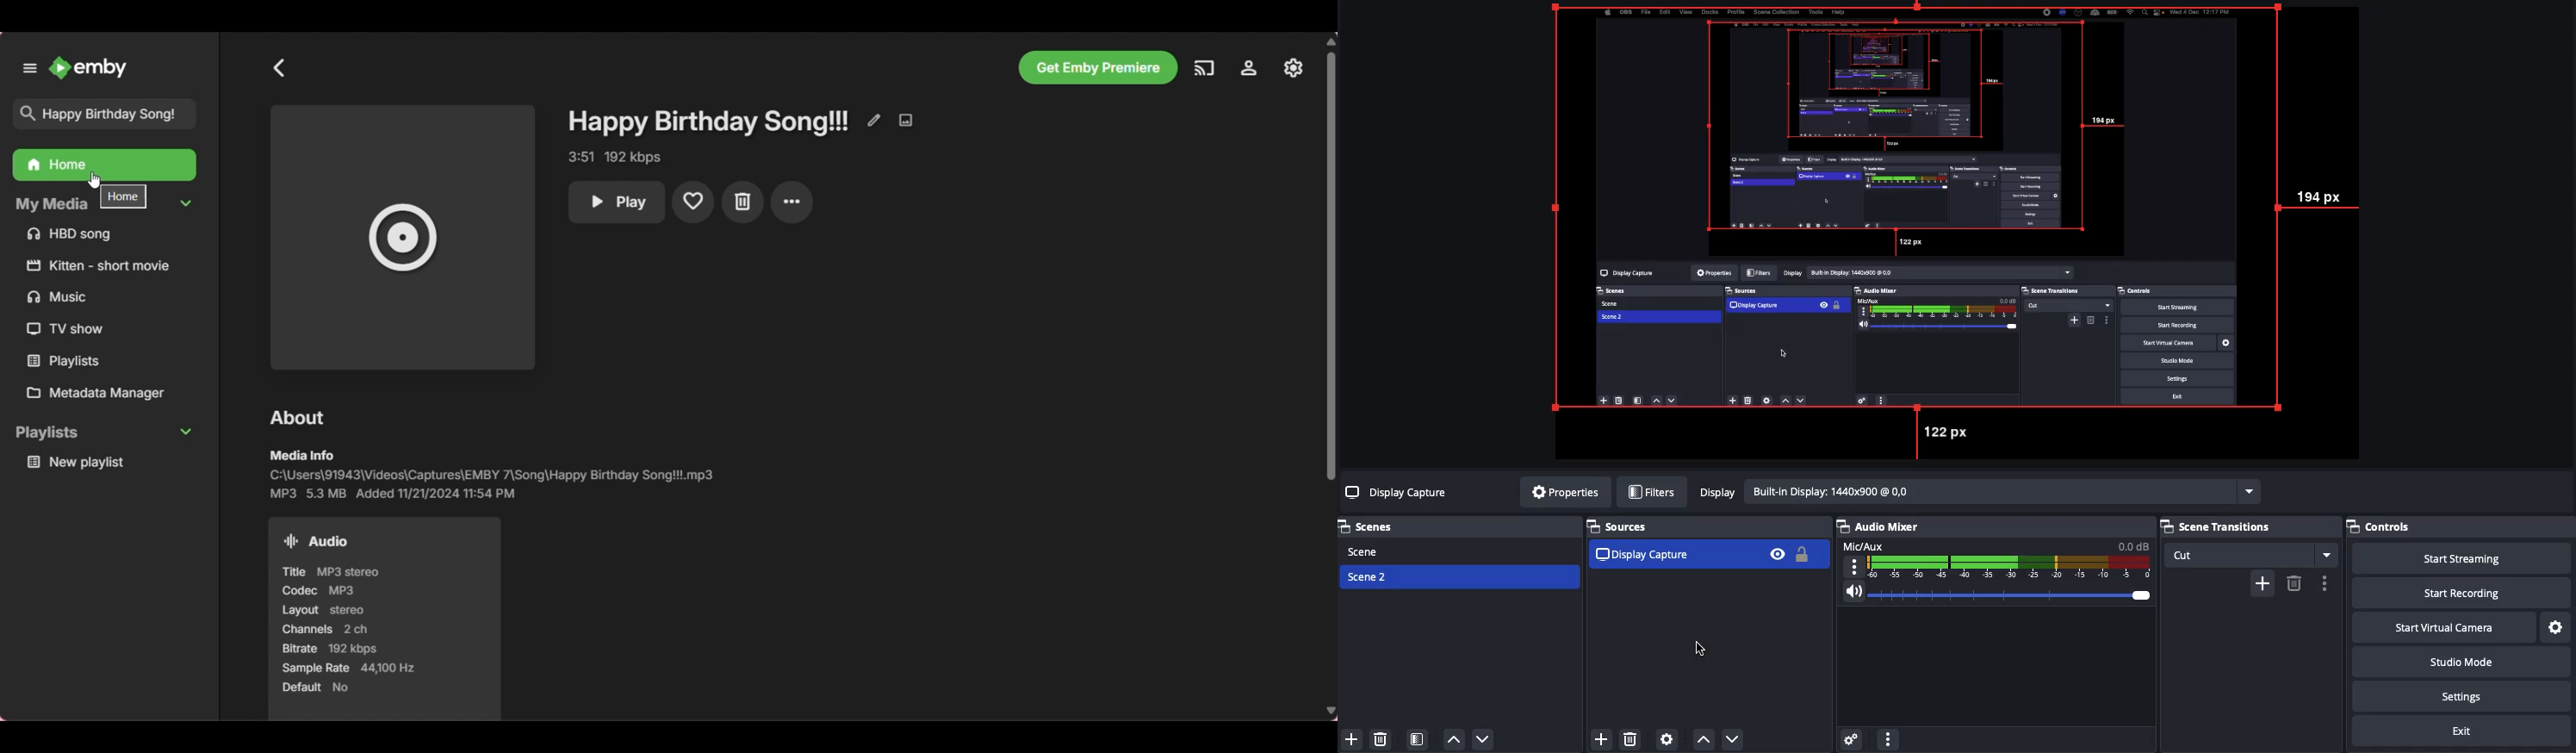 The image size is (2576, 756). I want to click on Exit, so click(2462, 729).